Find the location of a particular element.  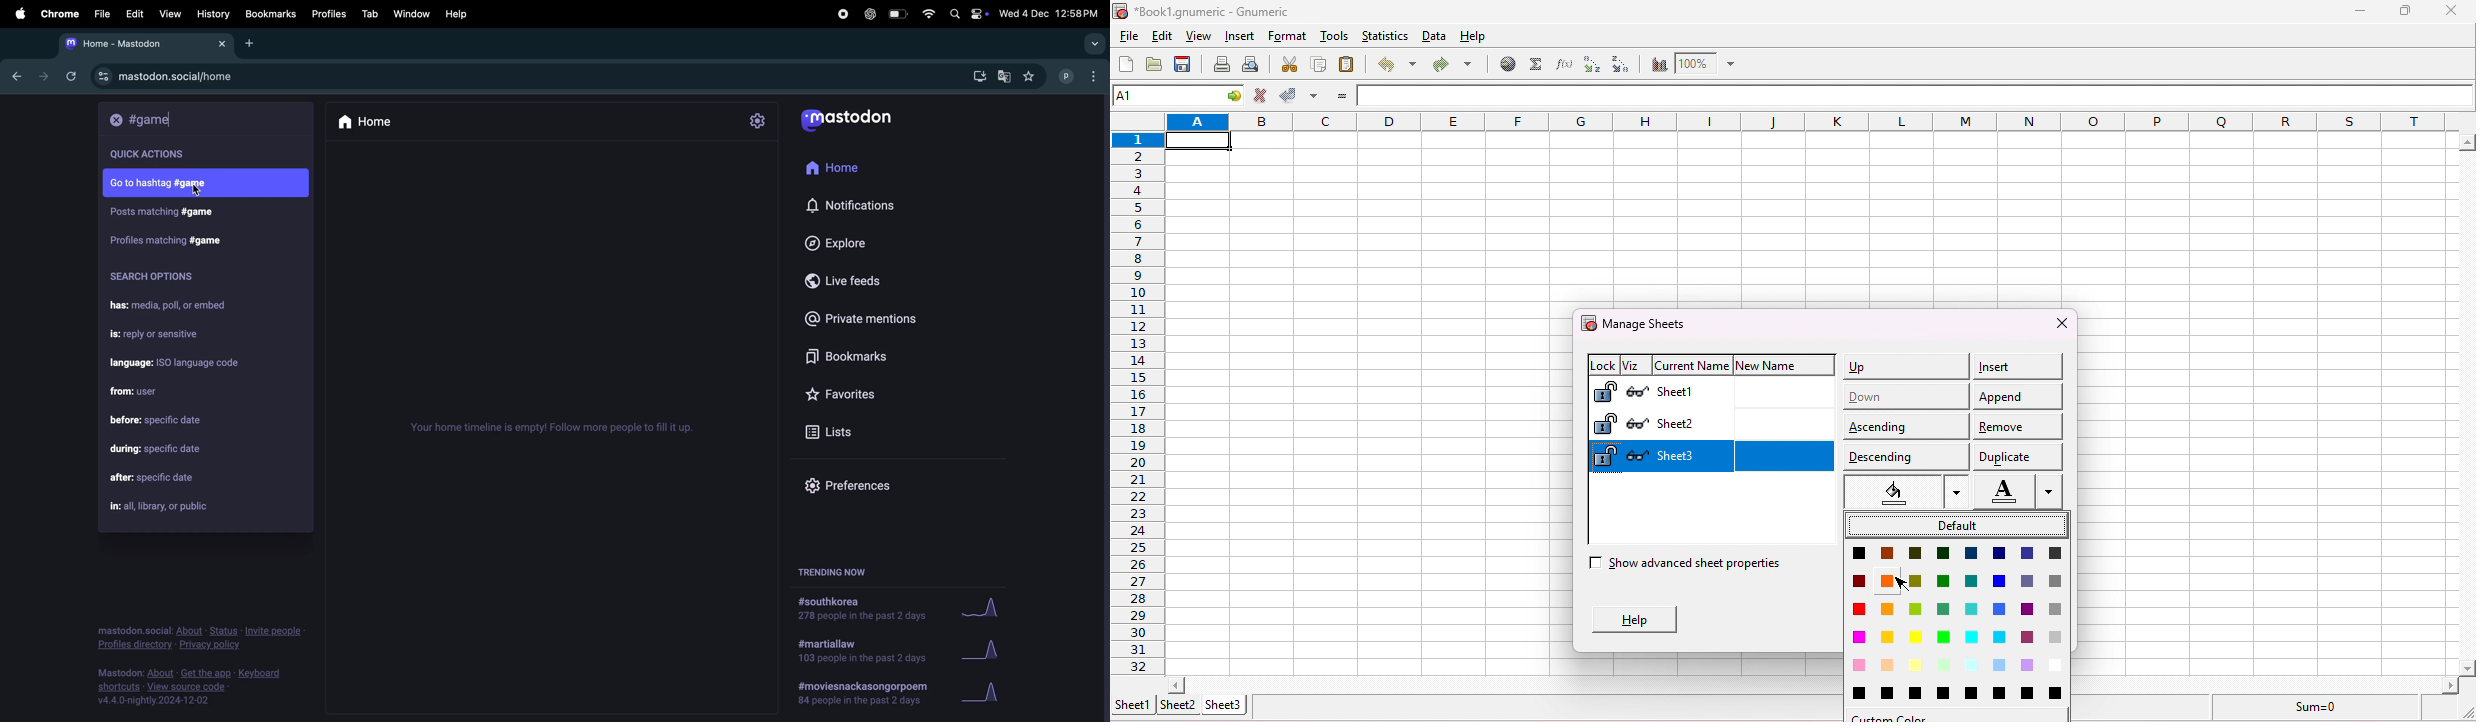

before specific due is located at coordinates (167, 421).